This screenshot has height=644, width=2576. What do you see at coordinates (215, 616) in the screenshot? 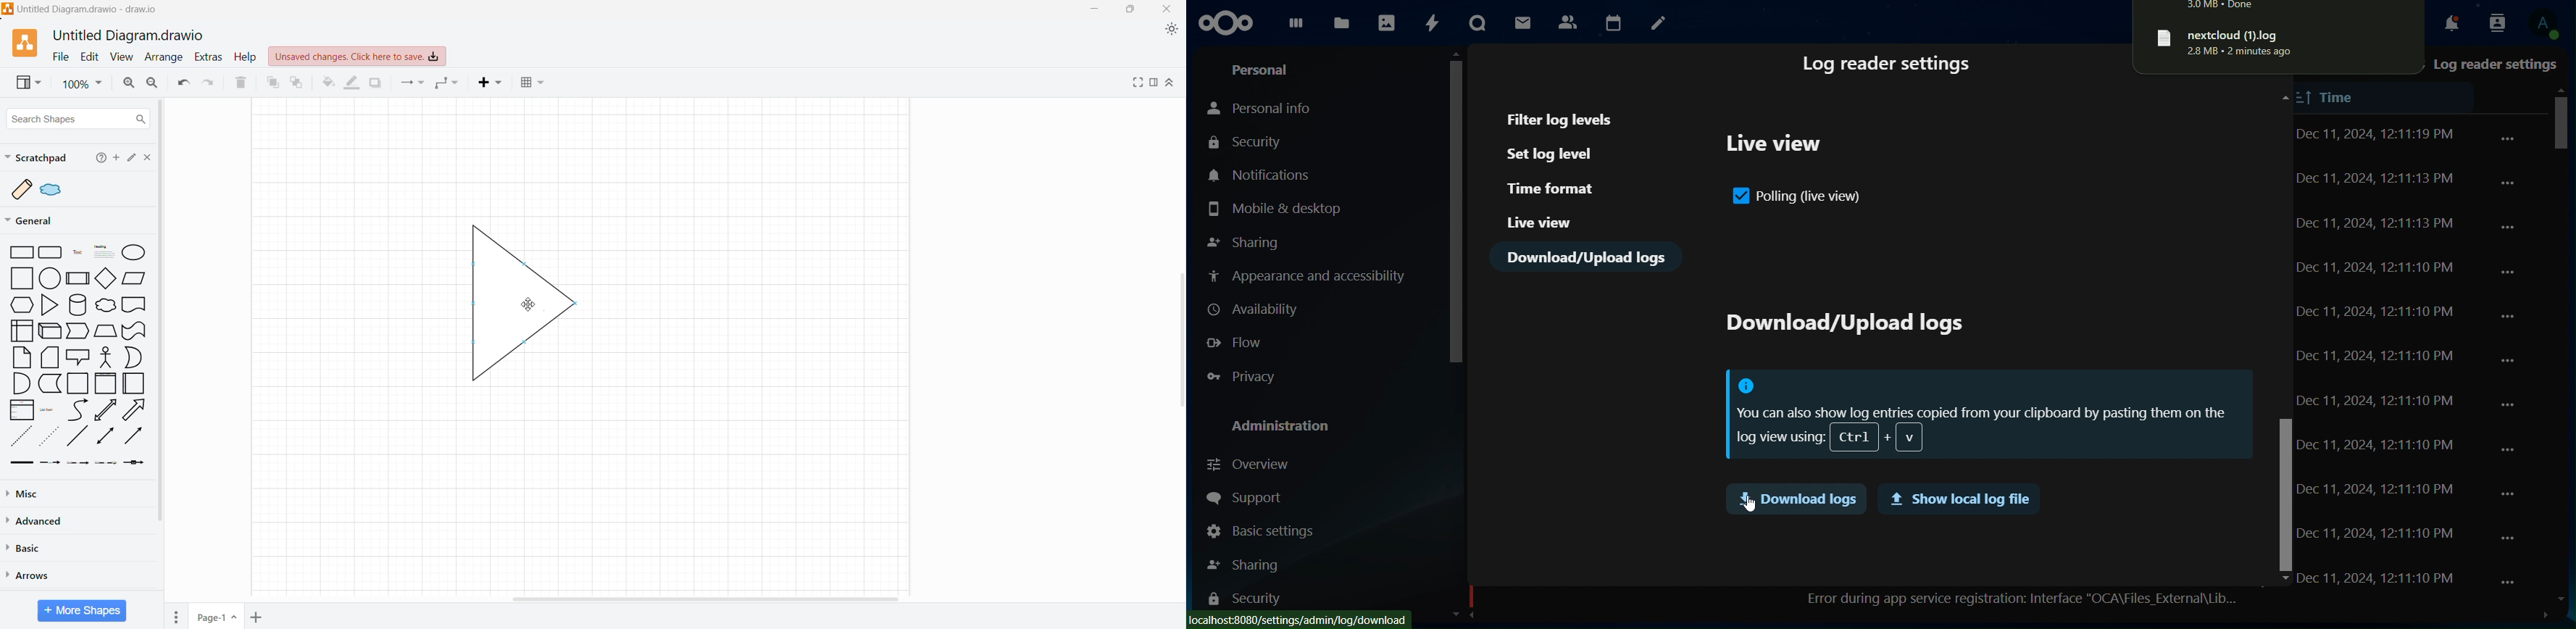
I see `Page-1` at bounding box center [215, 616].